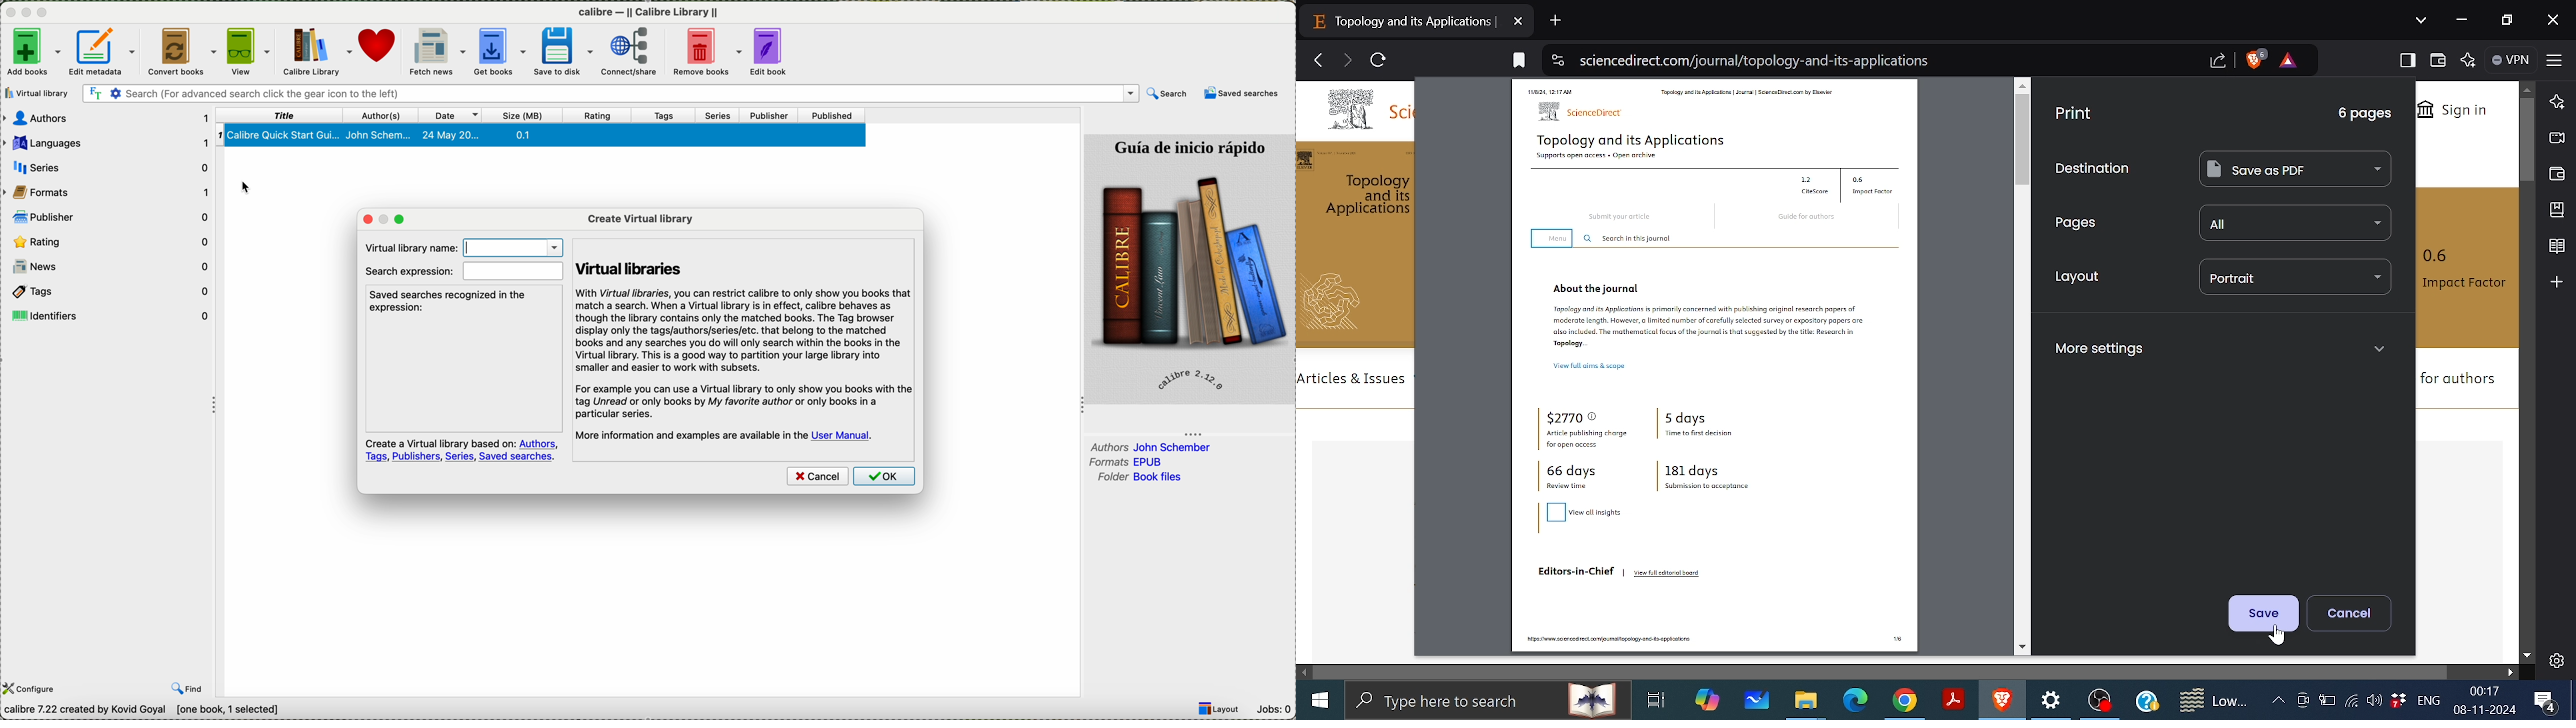 The height and width of the screenshot is (728, 2576). What do you see at coordinates (108, 120) in the screenshot?
I see `authors` at bounding box center [108, 120].